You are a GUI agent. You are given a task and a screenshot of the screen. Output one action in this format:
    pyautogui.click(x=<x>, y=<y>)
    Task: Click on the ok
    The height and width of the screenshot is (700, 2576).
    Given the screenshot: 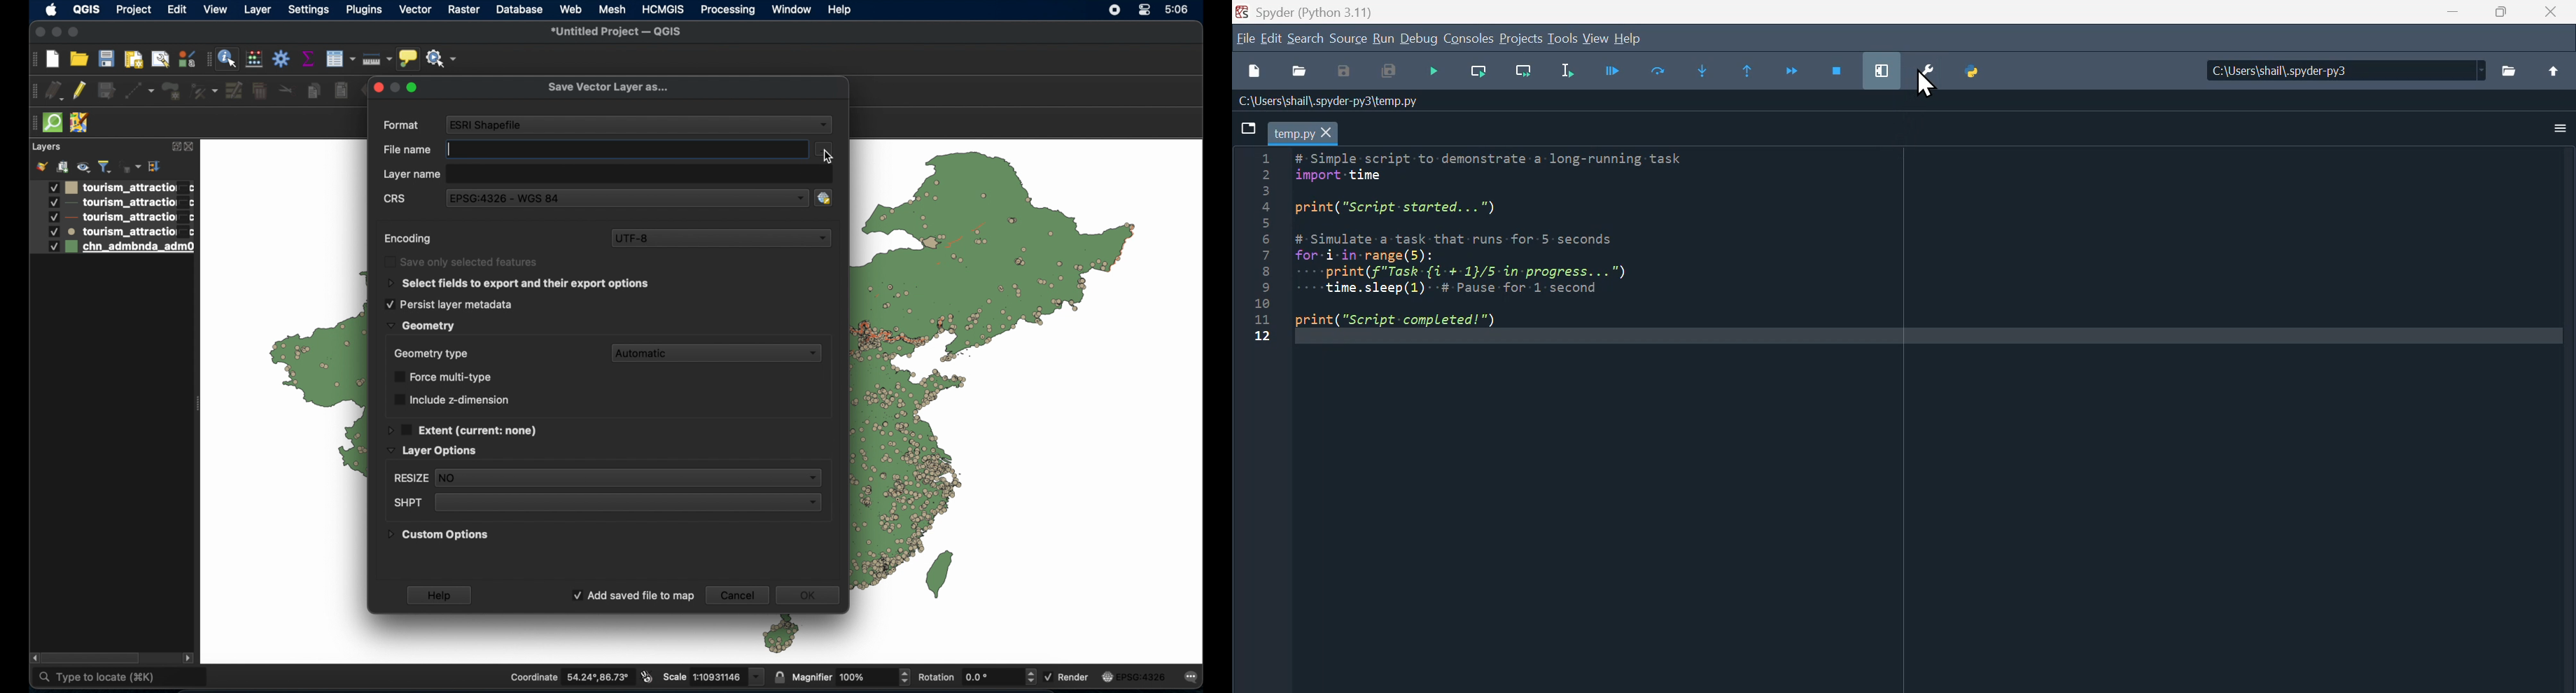 What is the action you would take?
    pyautogui.click(x=812, y=597)
    